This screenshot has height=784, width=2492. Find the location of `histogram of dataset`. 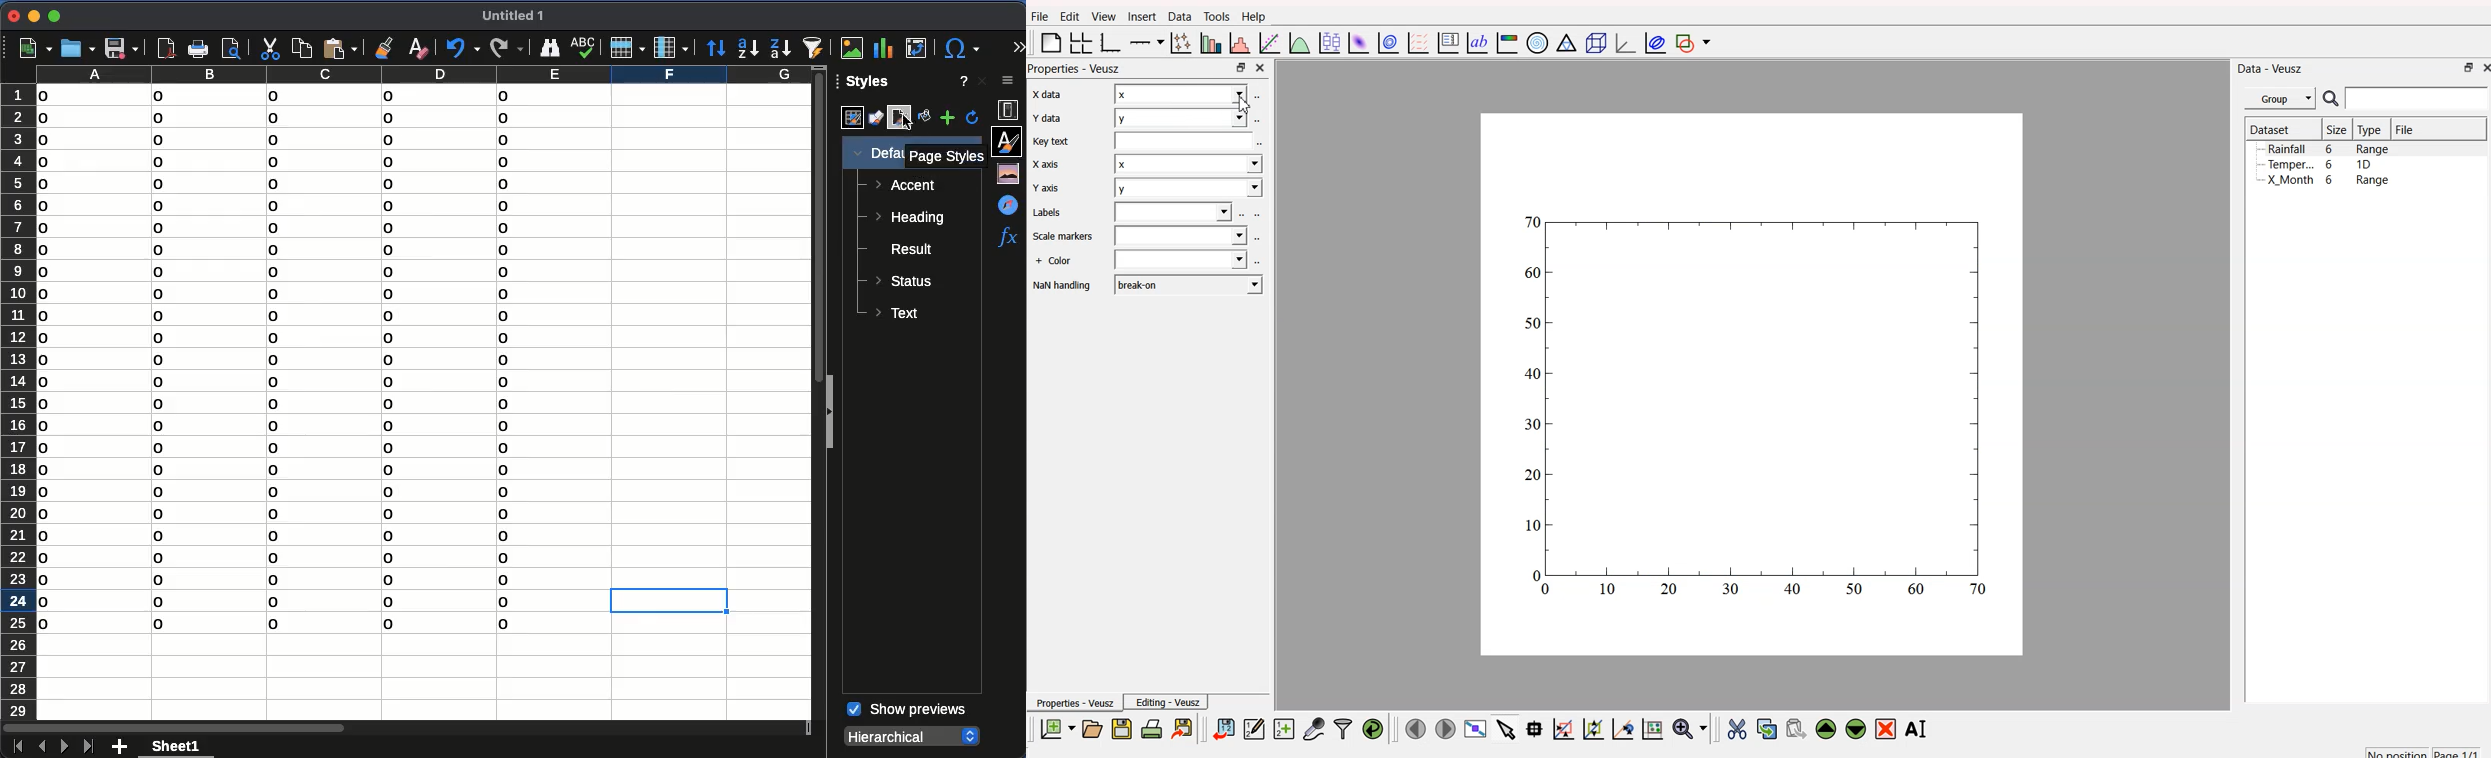

histogram of dataset is located at coordinates (1241, 44).